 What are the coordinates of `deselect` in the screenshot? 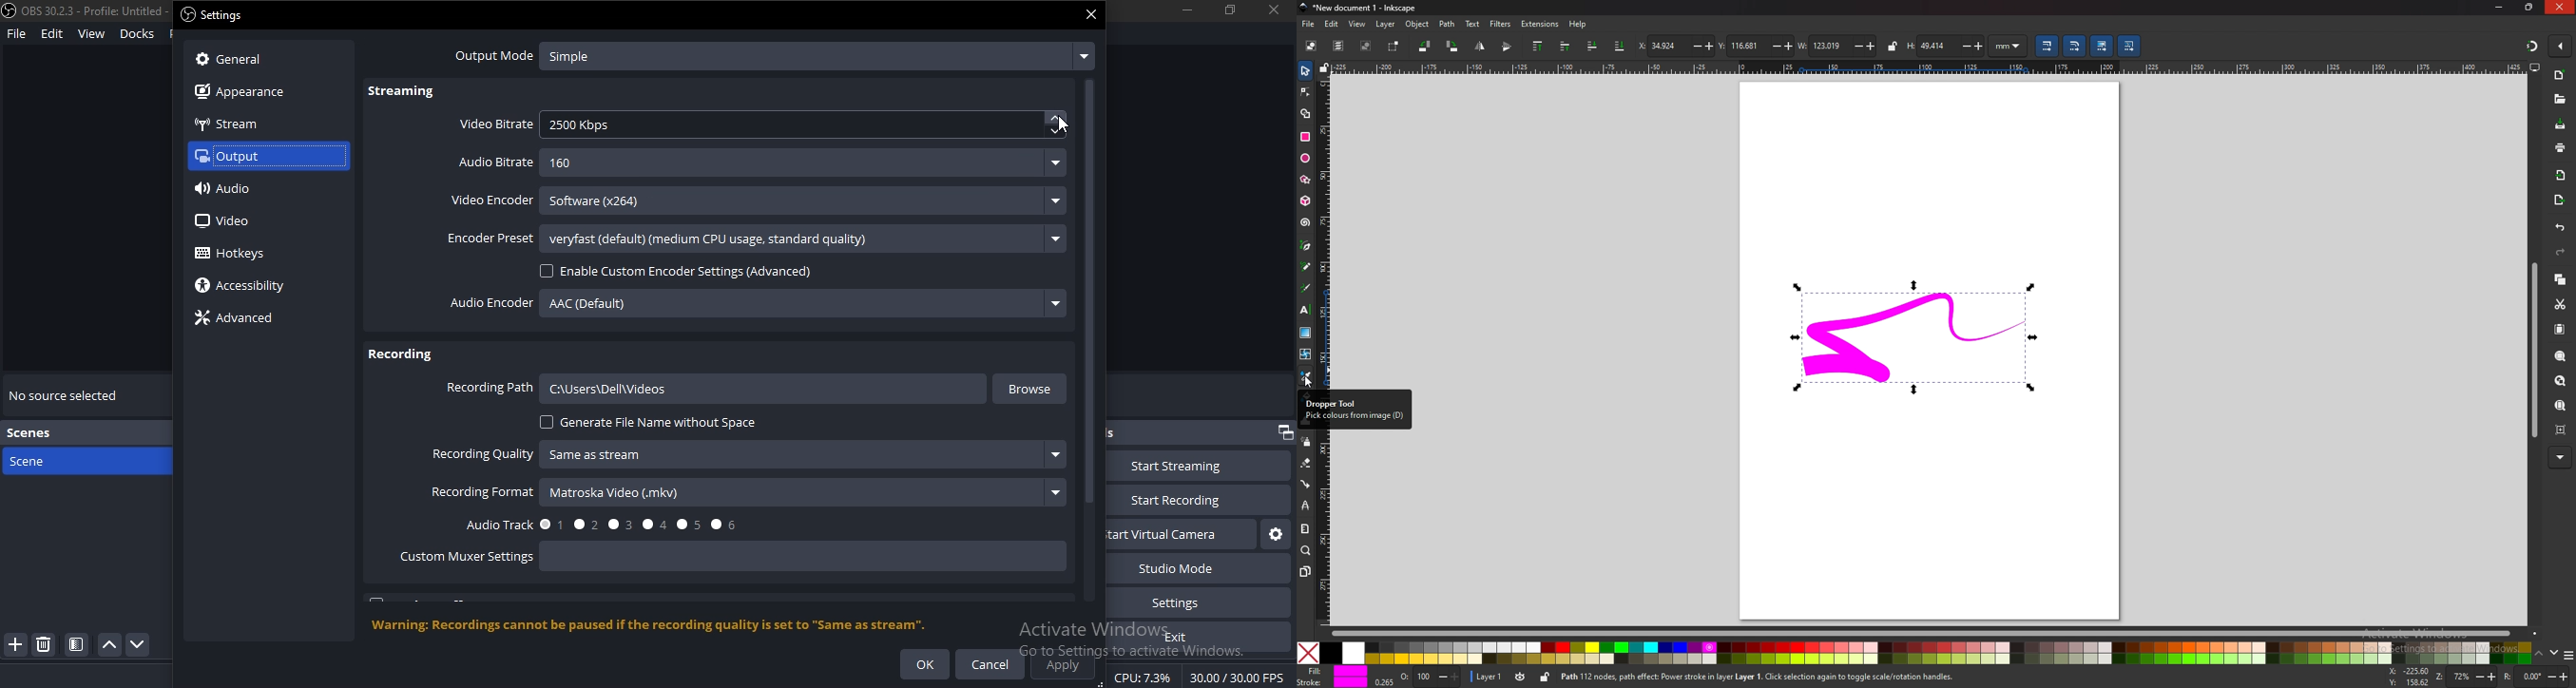 It's located at (1368, 45).